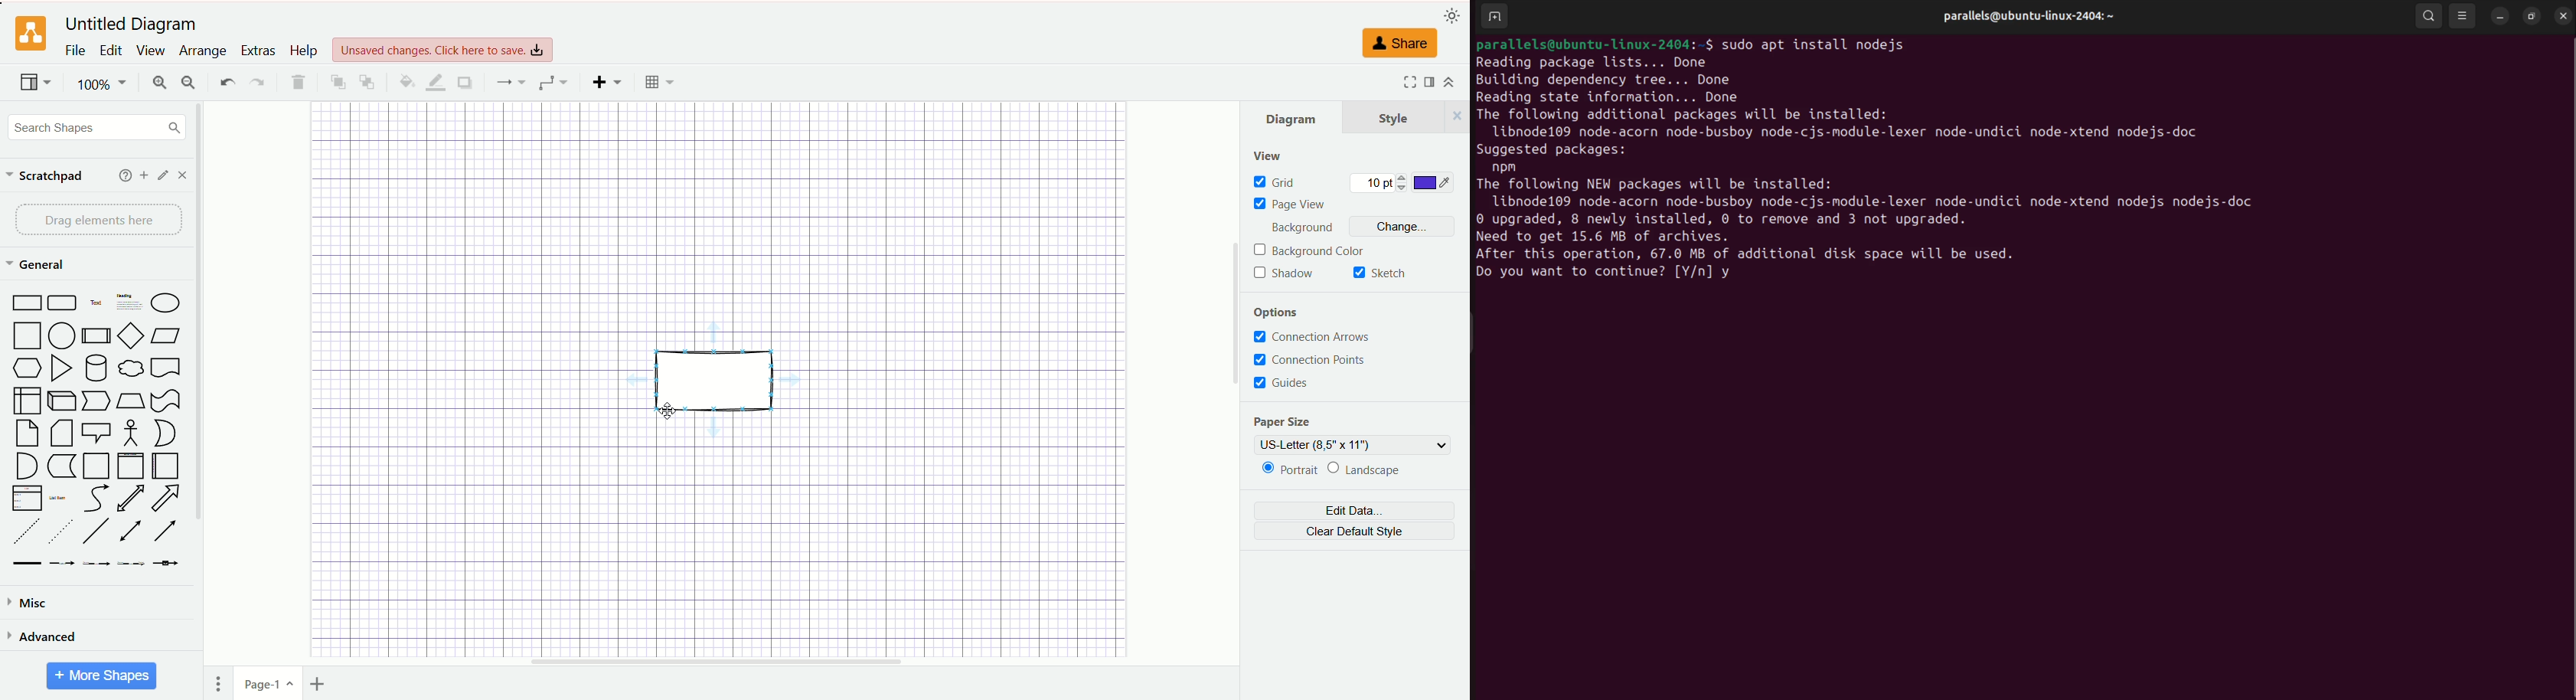  What do you see at coordinates (265, 685) in the screenshot?
I see `page-1` at bounding box center [265, 685].